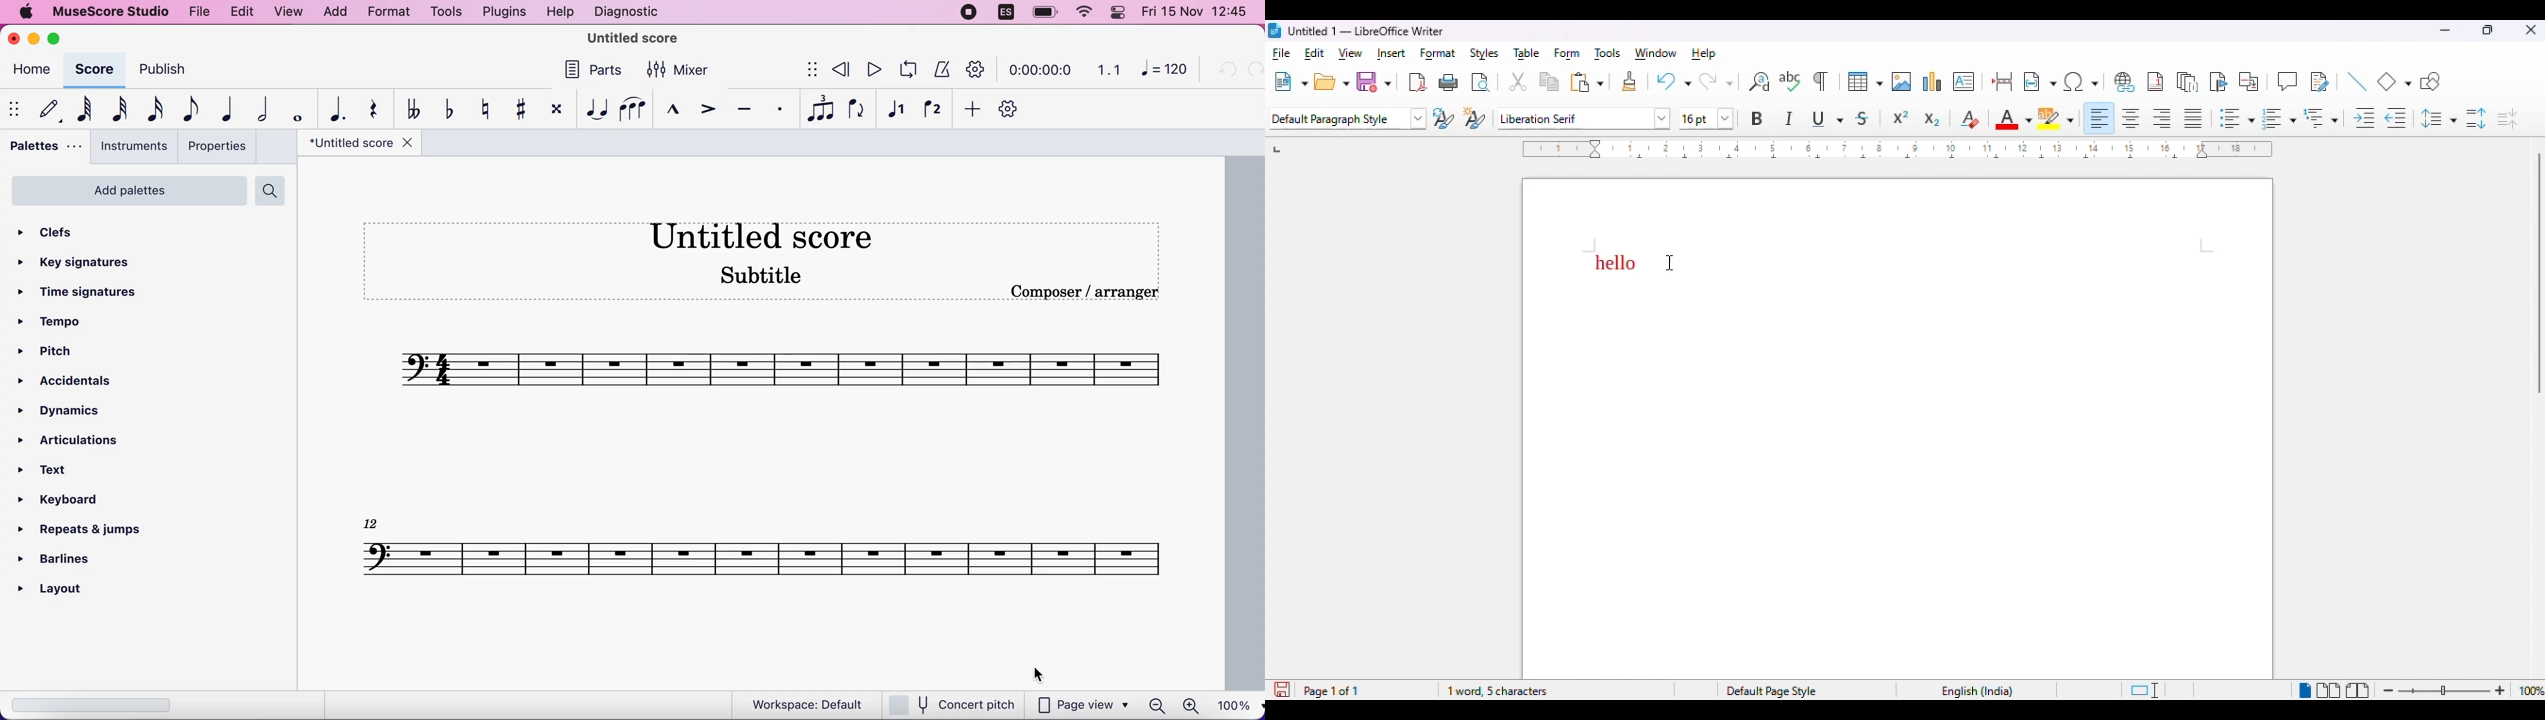 The width and height of the screenshot is (2548, 728). Describe the element at coordinates (2395, 81) in the screenshot. I see `basic shapes` at that location.